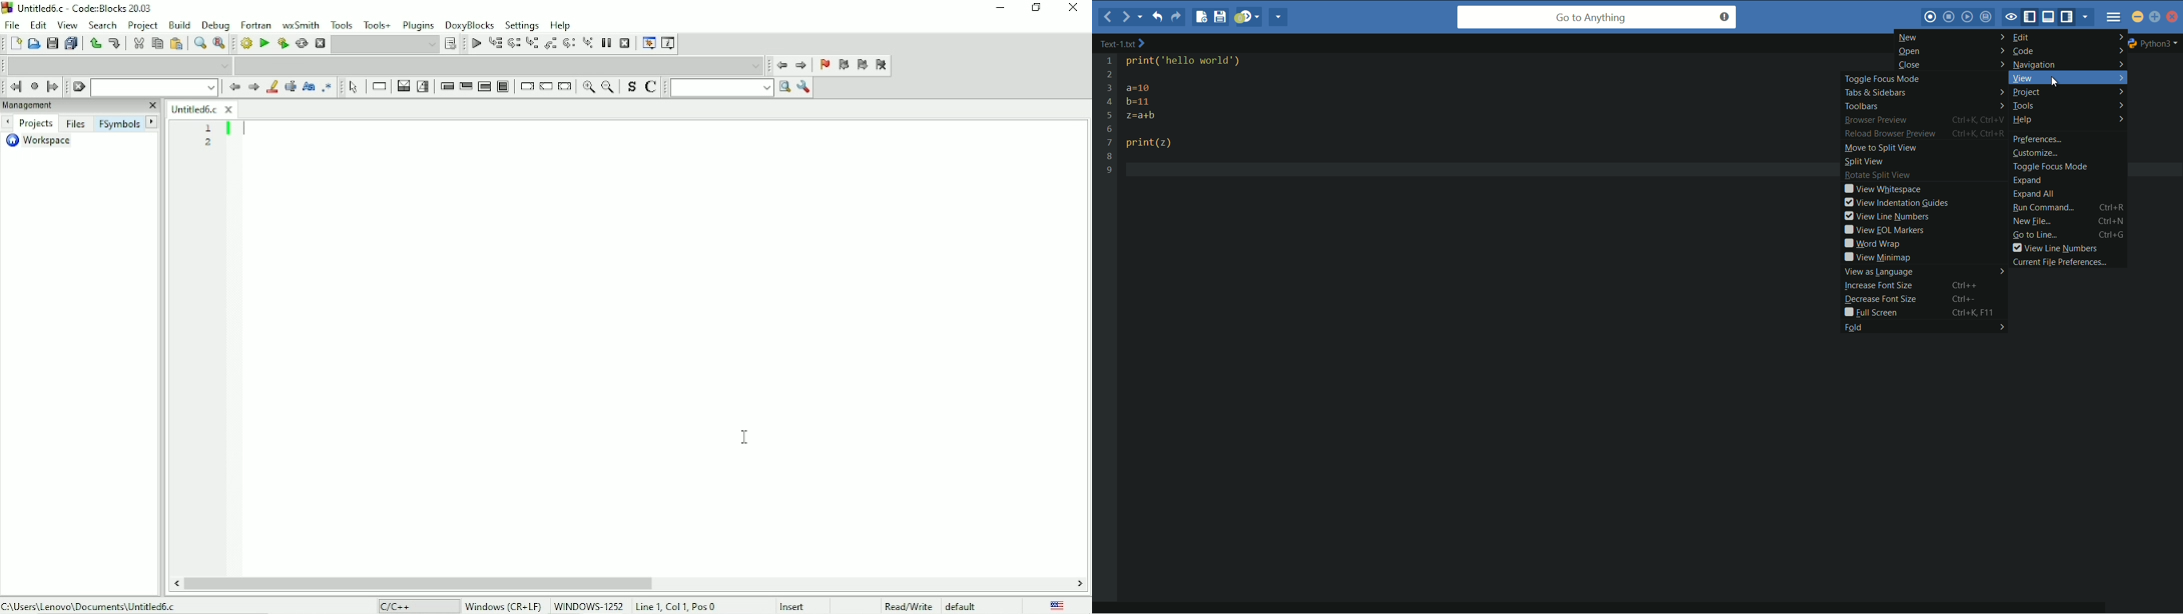  I want to click on default, so click(963, 605).